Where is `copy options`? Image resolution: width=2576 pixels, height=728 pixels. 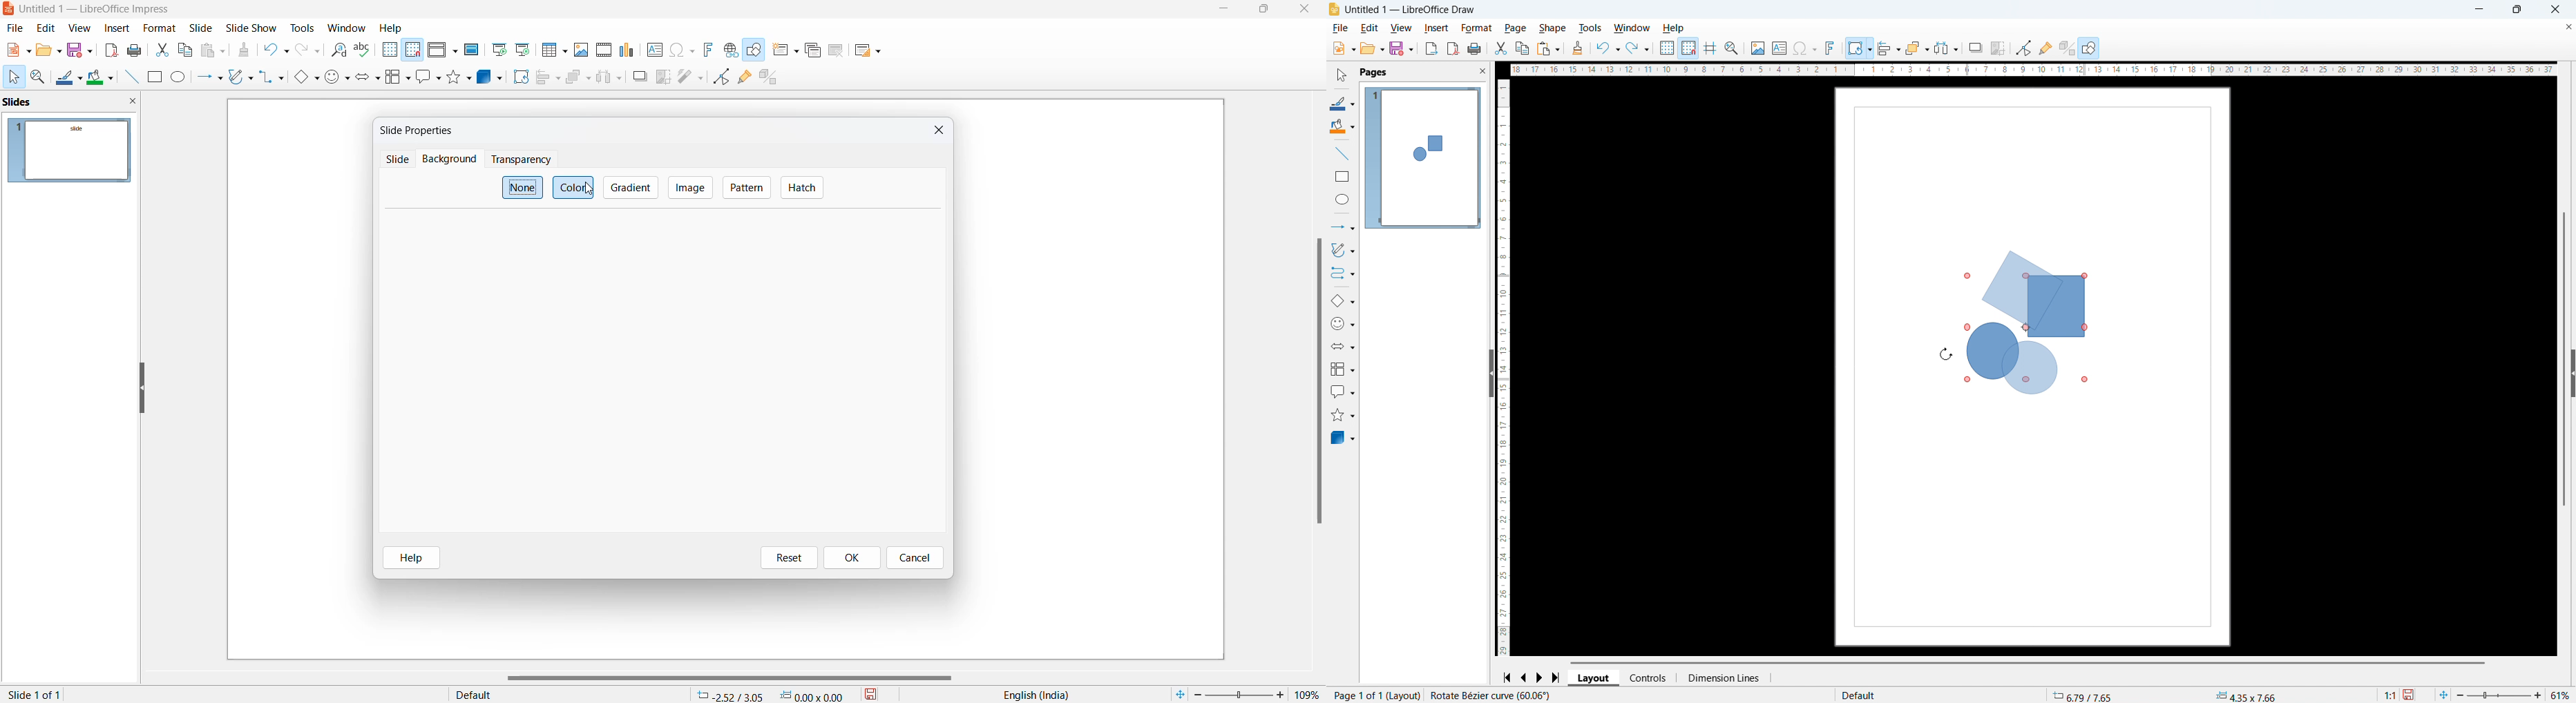 copy options is located at coordinates (186, 51).